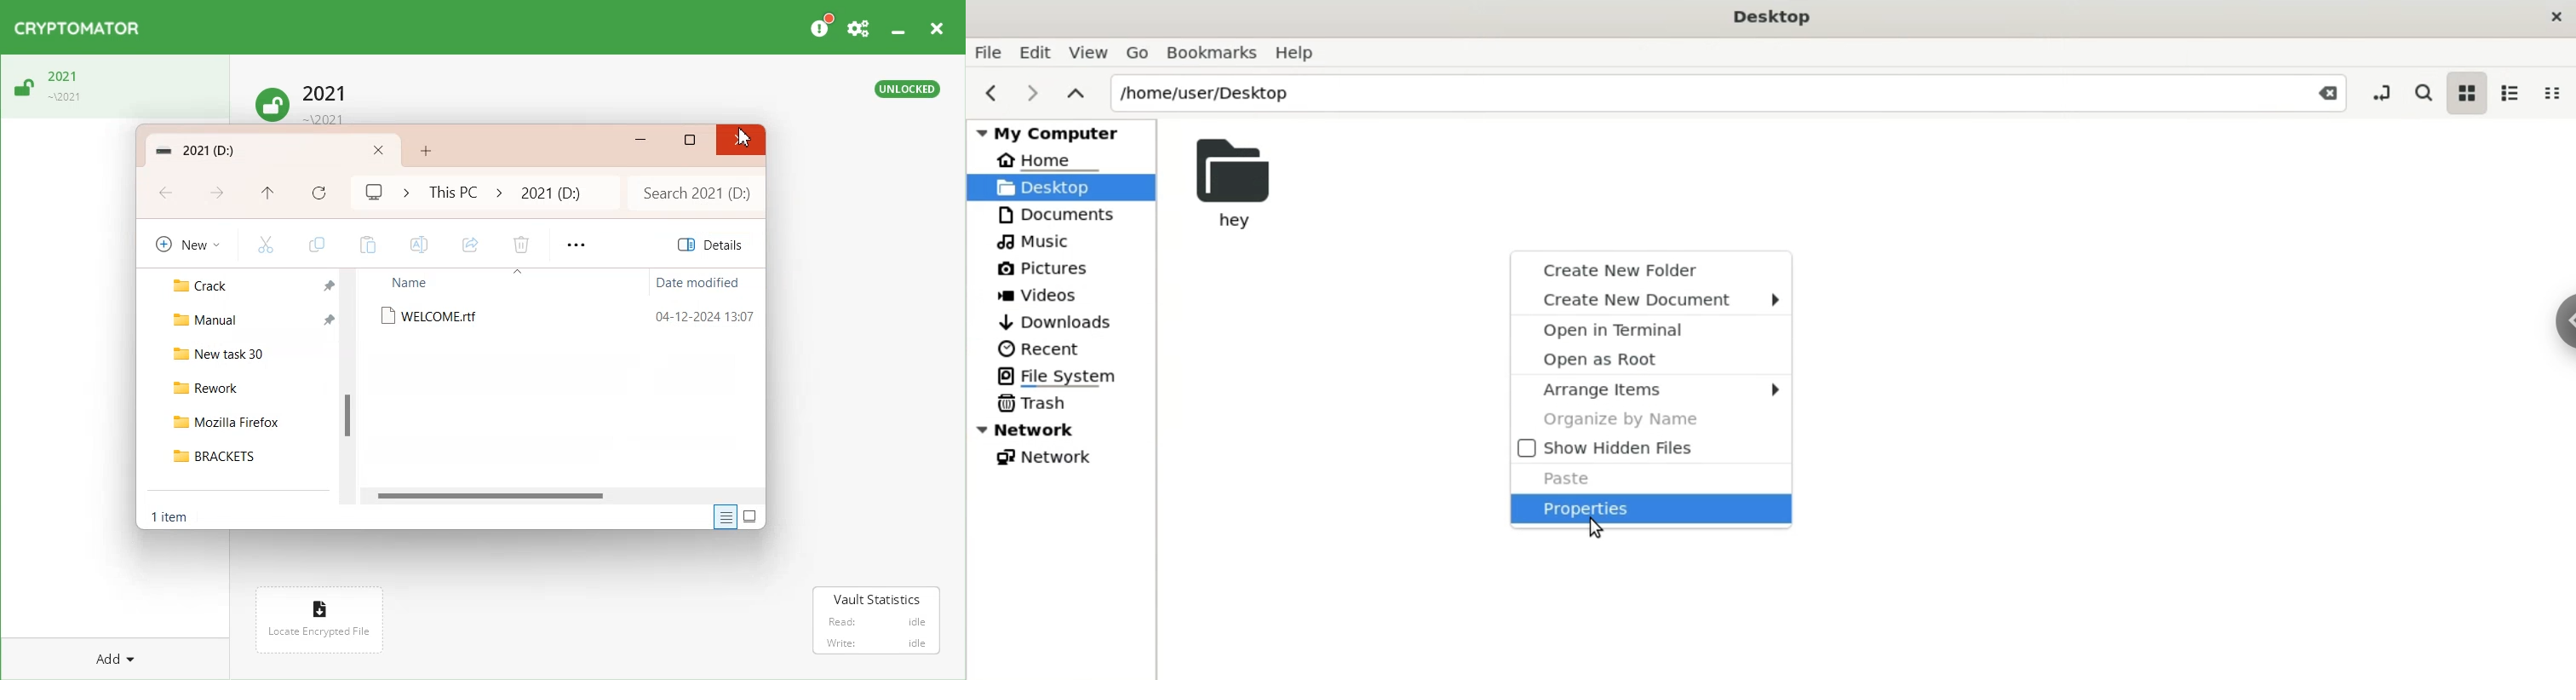 The image size is (2576, 700). I want to click on Folder, so click(244, 153).